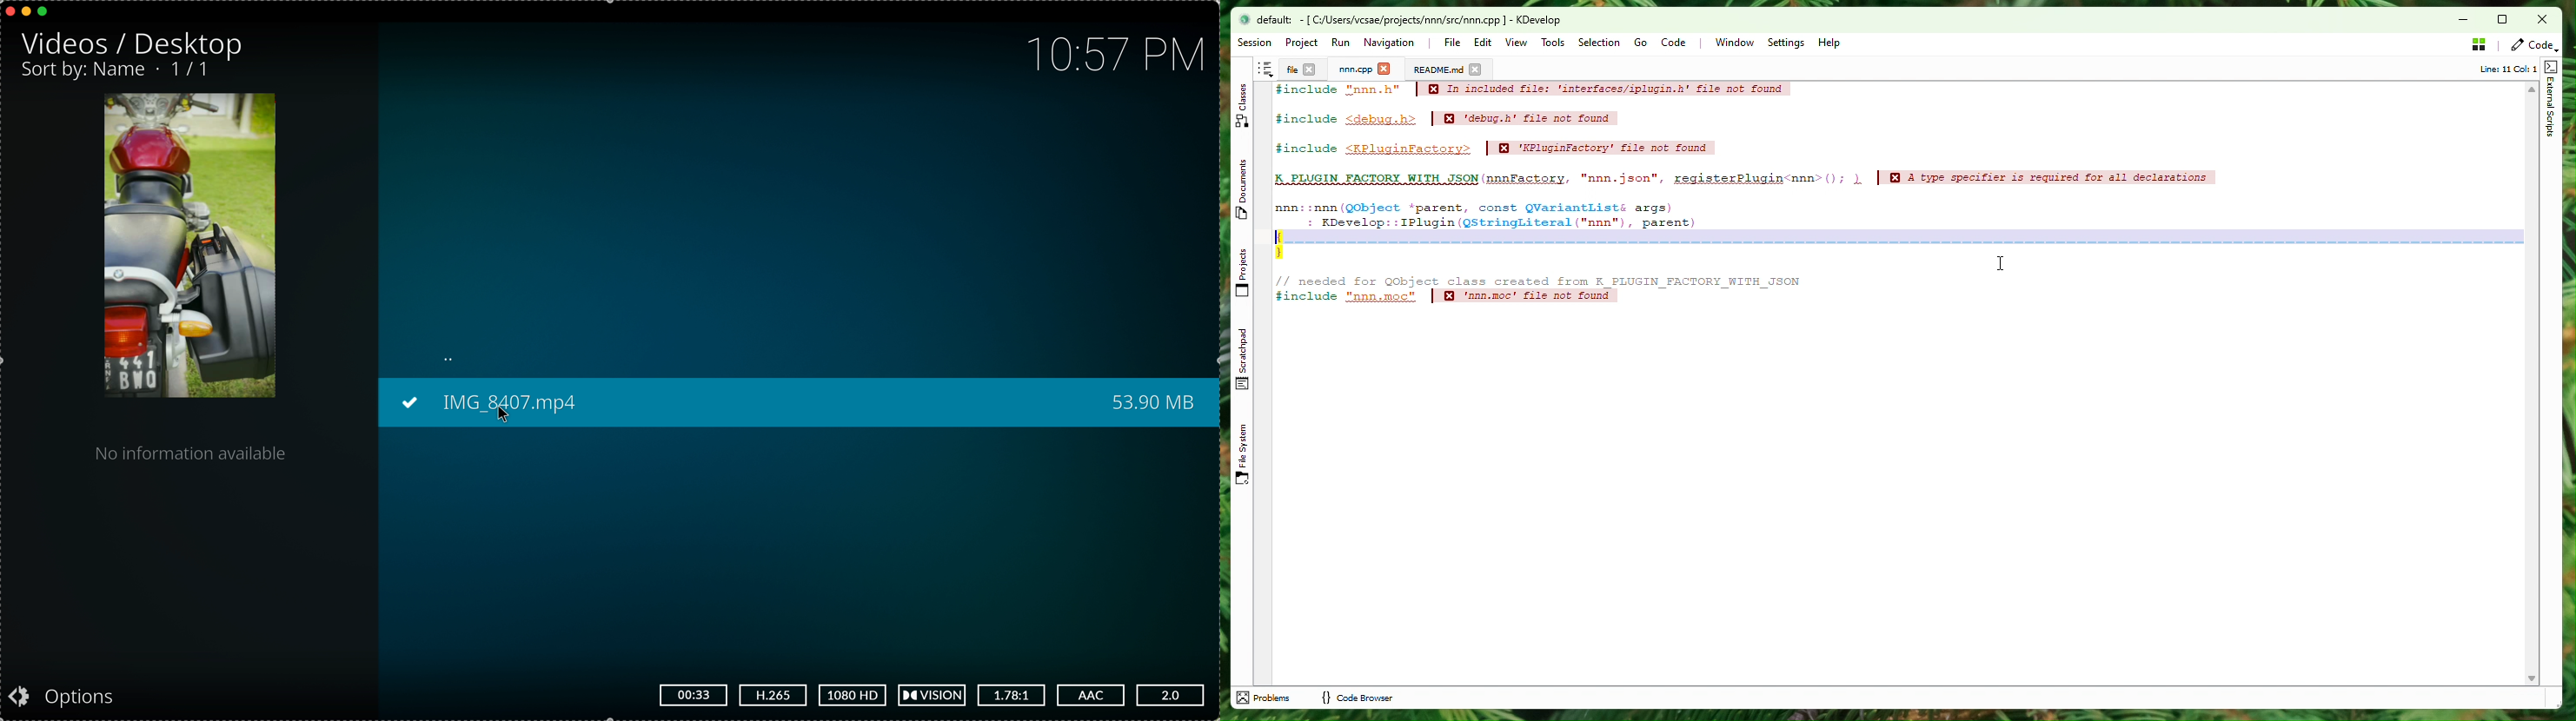 The height and width of the screenshot is (728, 2576). Describe the element at coordinates (449, 359) in the screenshot. I see `..` at that location.